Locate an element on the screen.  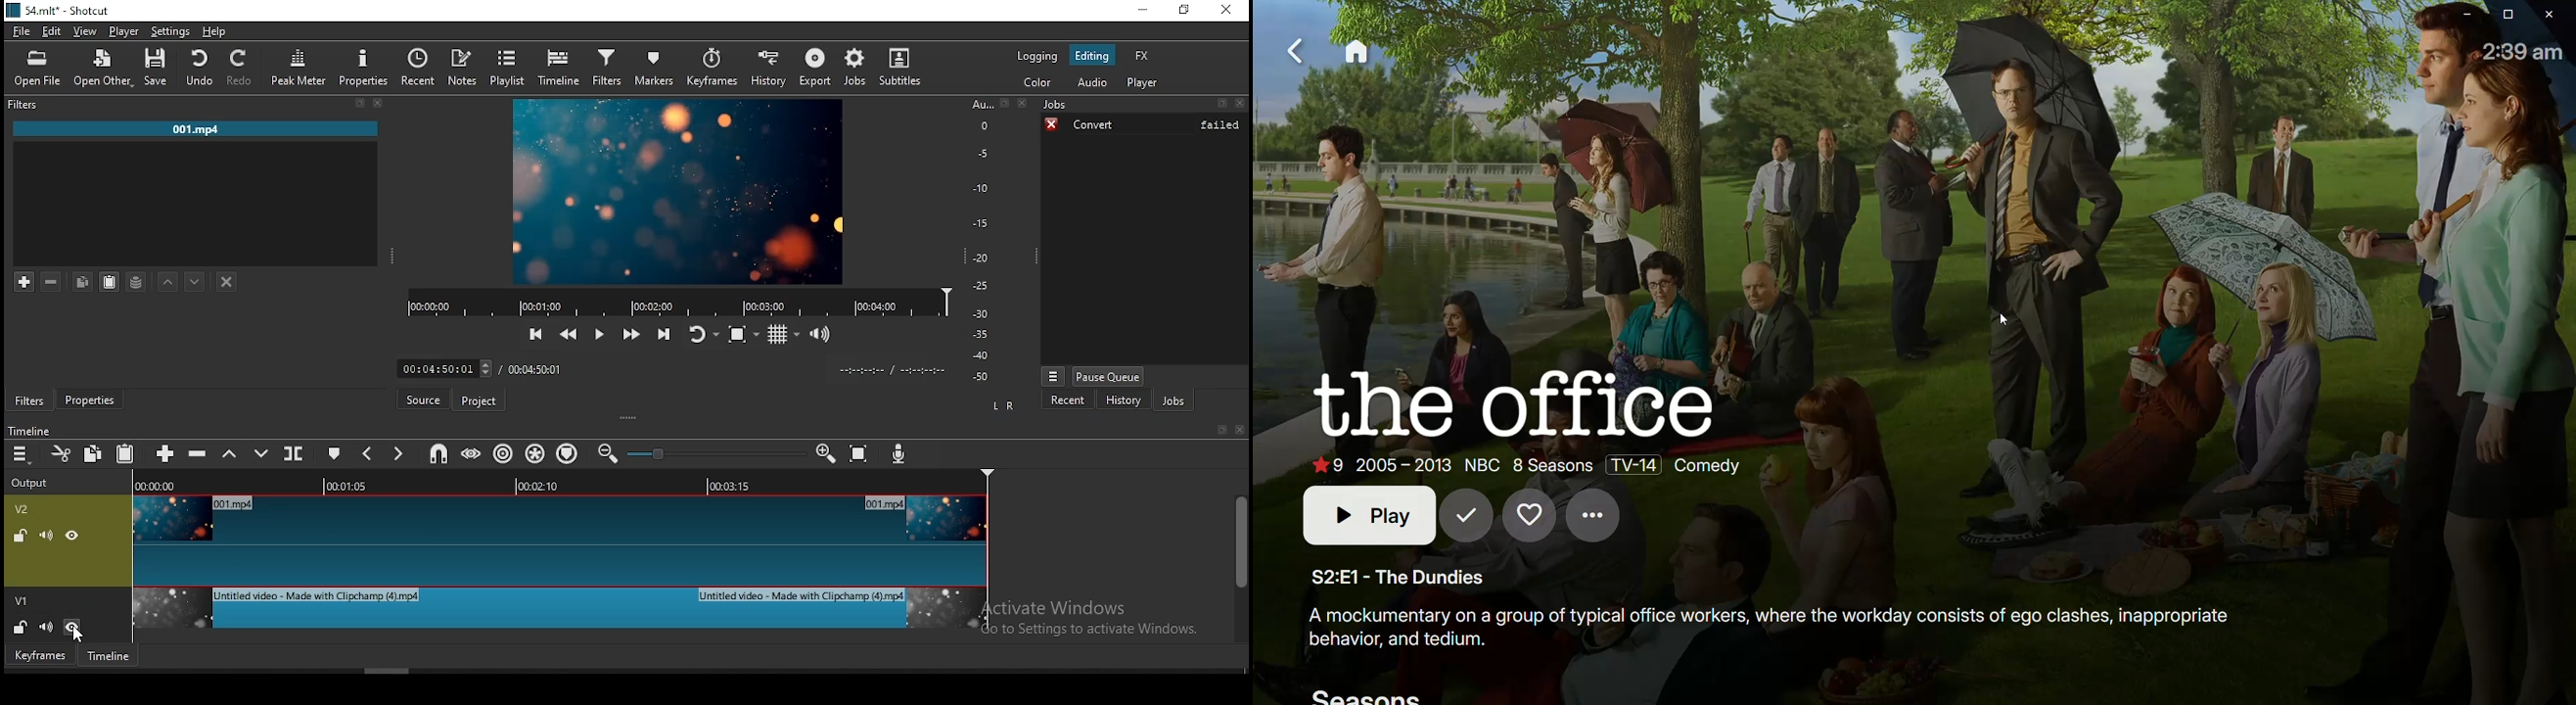
L R is located at coordinates (1002, 406).